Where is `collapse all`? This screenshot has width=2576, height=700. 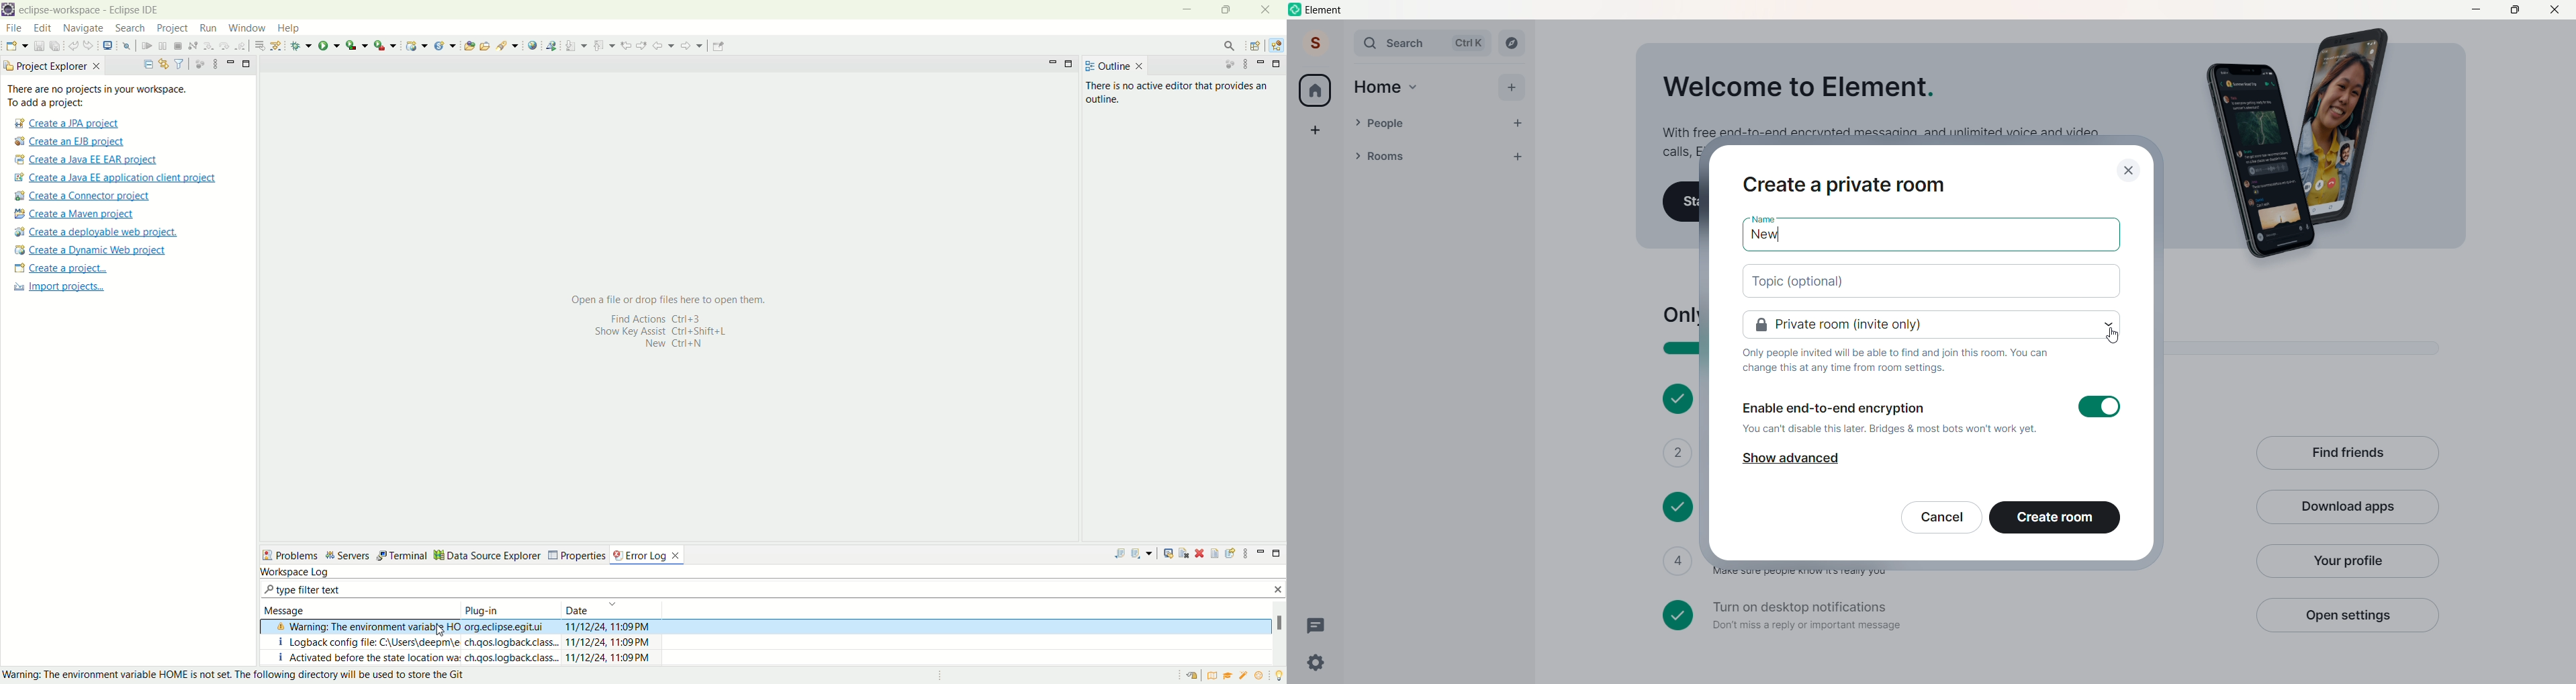 collapse all is located at coordinates (146, 62).